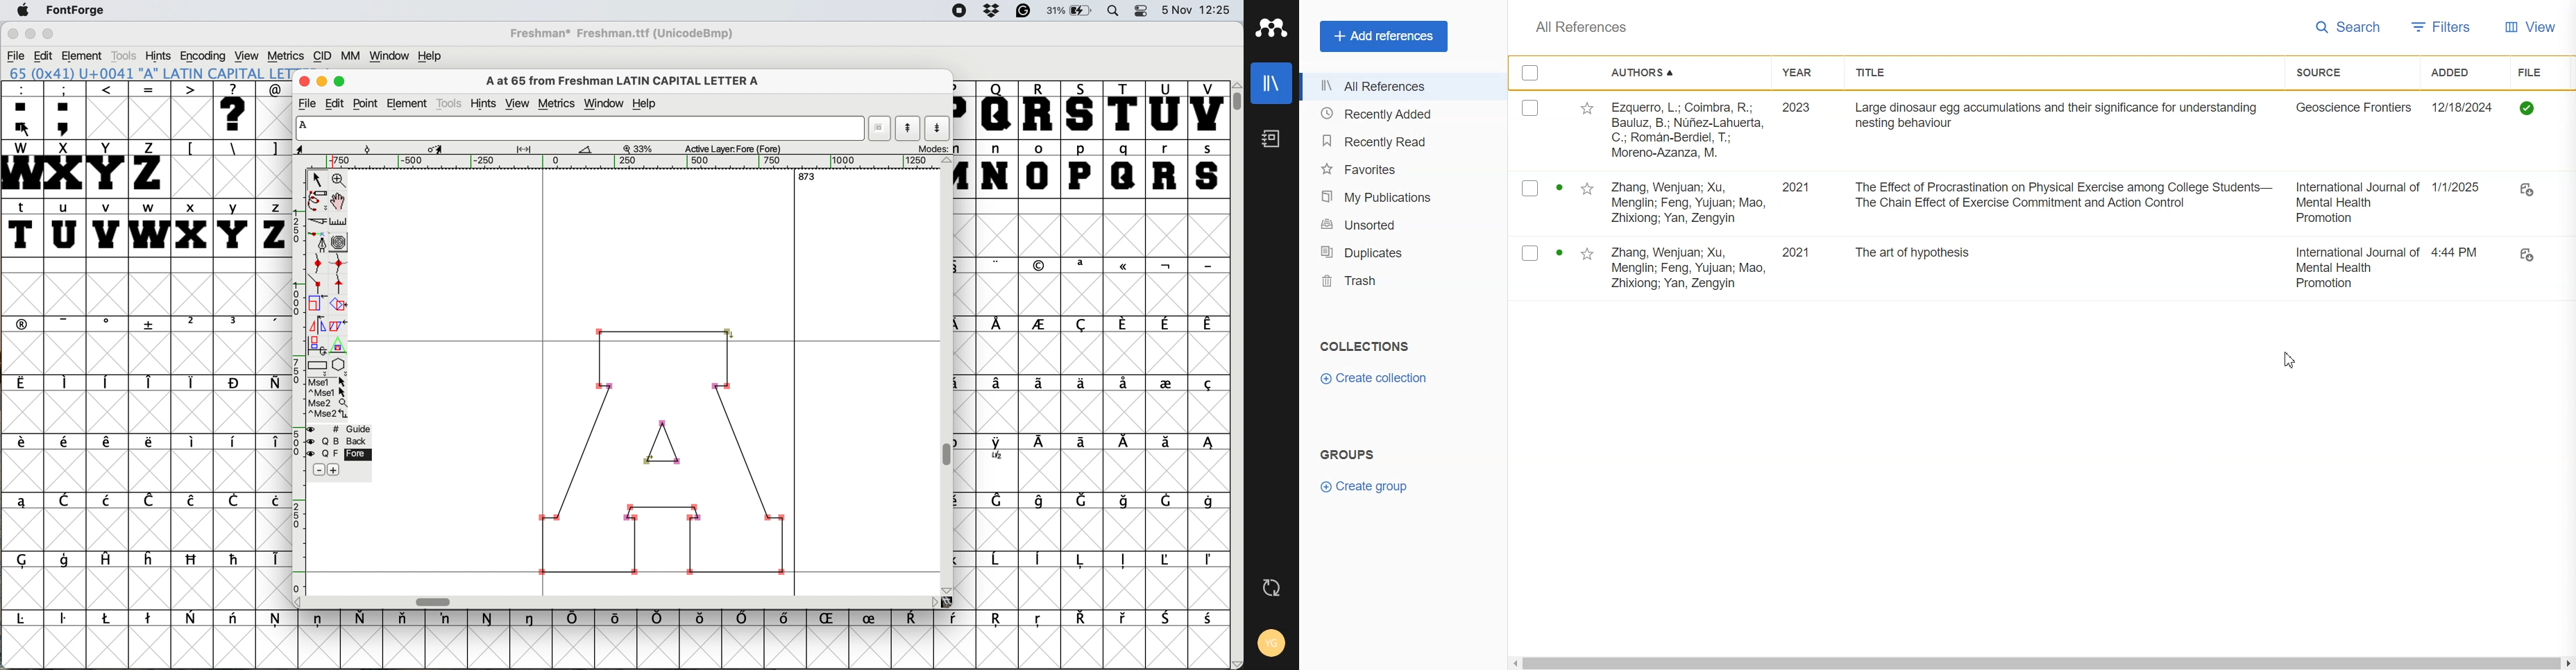 The image size is (2576, 672). I want to click on 2021, so click(1799, 187).